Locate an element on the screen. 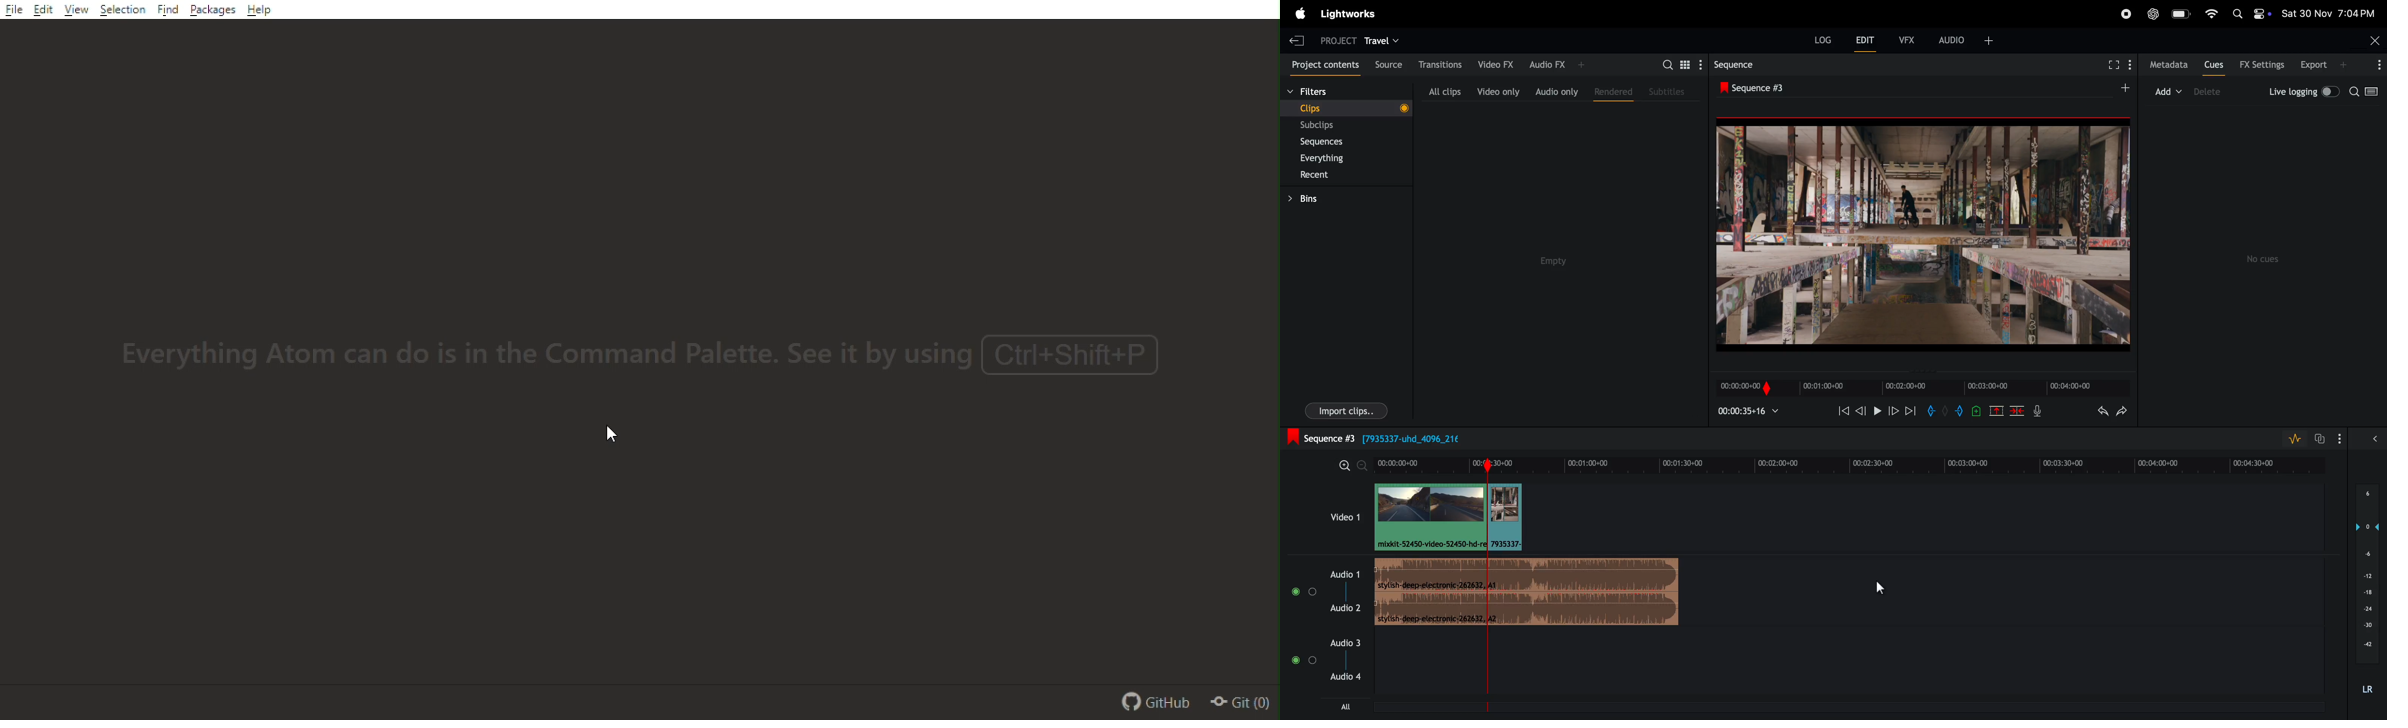 The image size is (2408, 728). text is located at coordinates (655, 360).